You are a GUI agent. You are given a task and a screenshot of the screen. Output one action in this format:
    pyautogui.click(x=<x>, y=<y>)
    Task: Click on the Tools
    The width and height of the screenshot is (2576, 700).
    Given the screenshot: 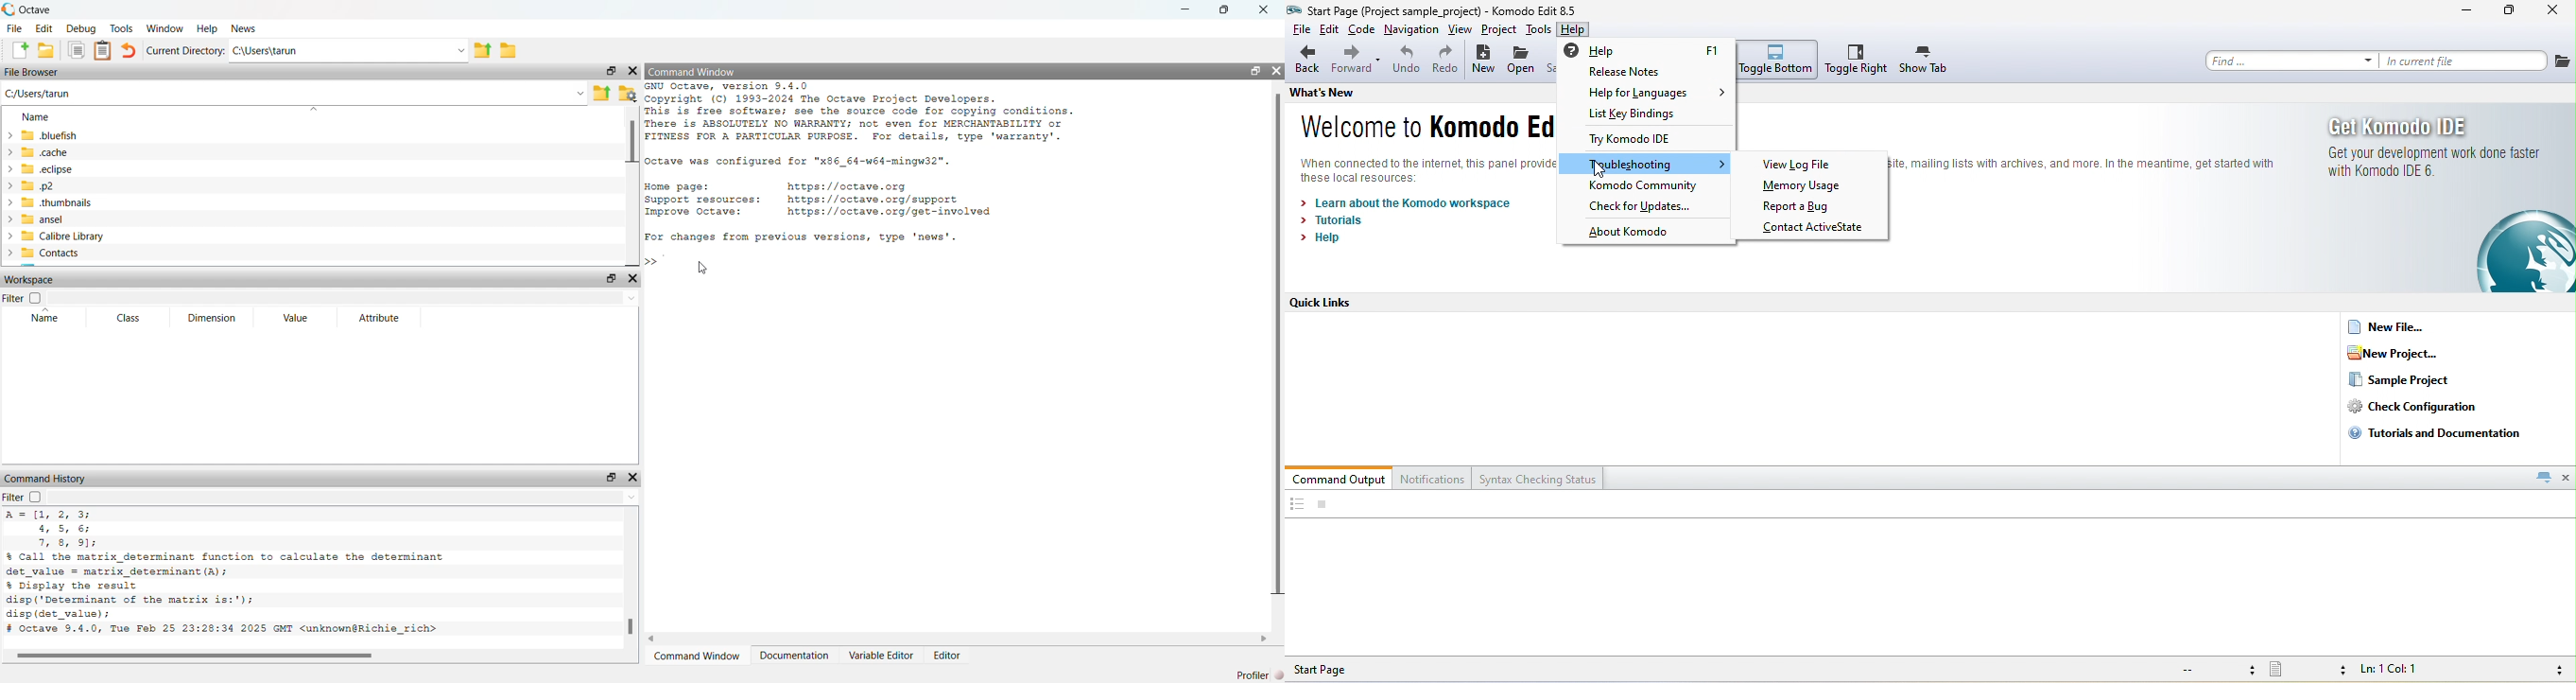 What is the action you would take?
    pyautogui.click(x=122, y=28)
    